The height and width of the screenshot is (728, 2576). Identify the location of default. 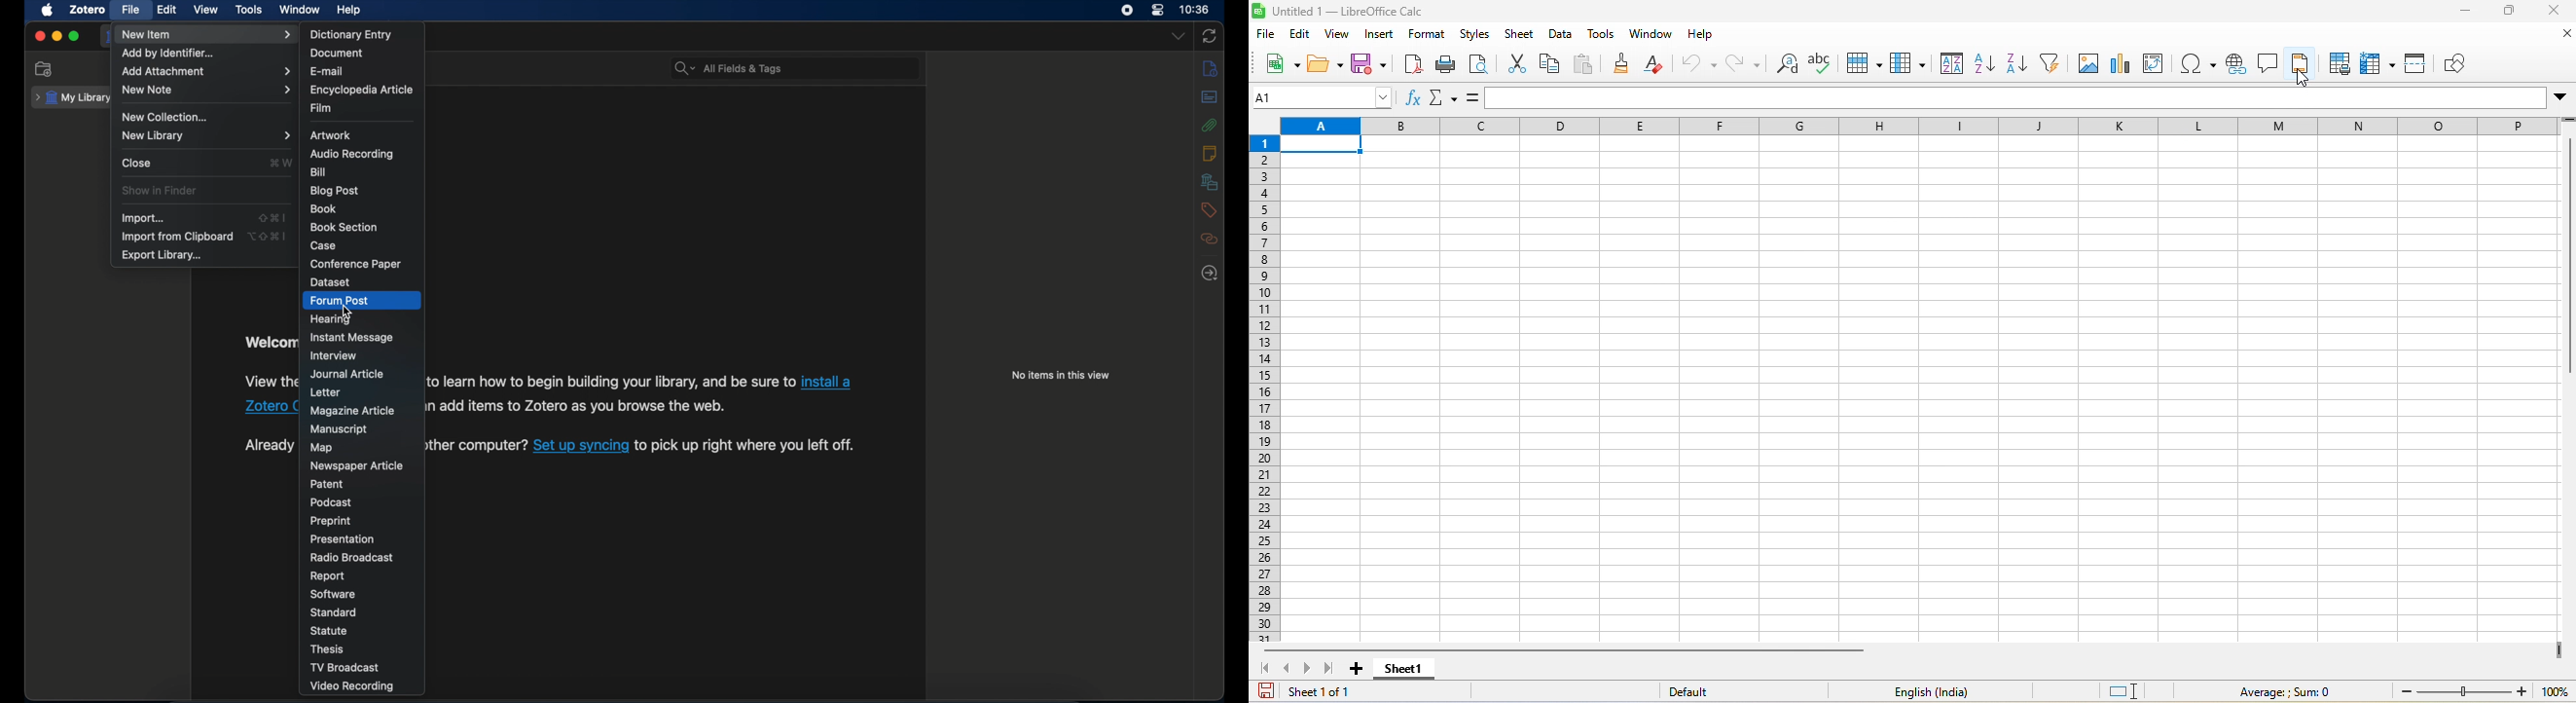
(1698, 691).